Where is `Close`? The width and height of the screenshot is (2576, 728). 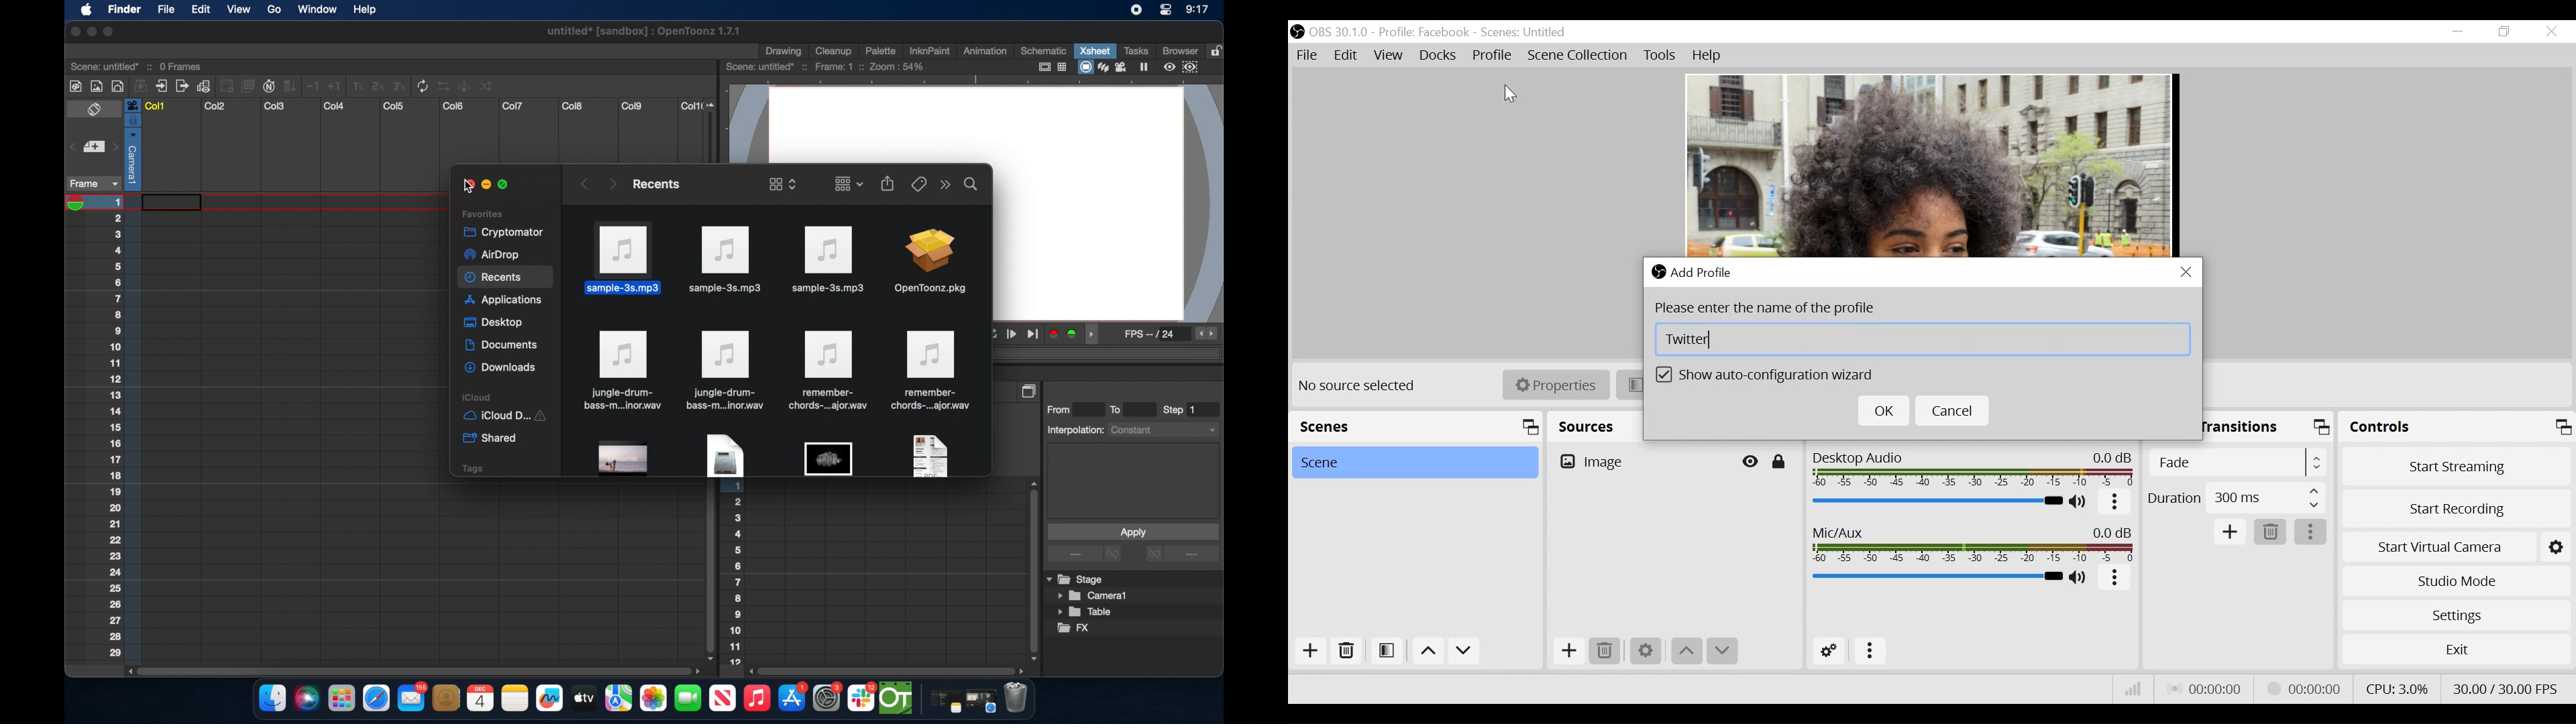
Close is located at coordinates (2551, 31).